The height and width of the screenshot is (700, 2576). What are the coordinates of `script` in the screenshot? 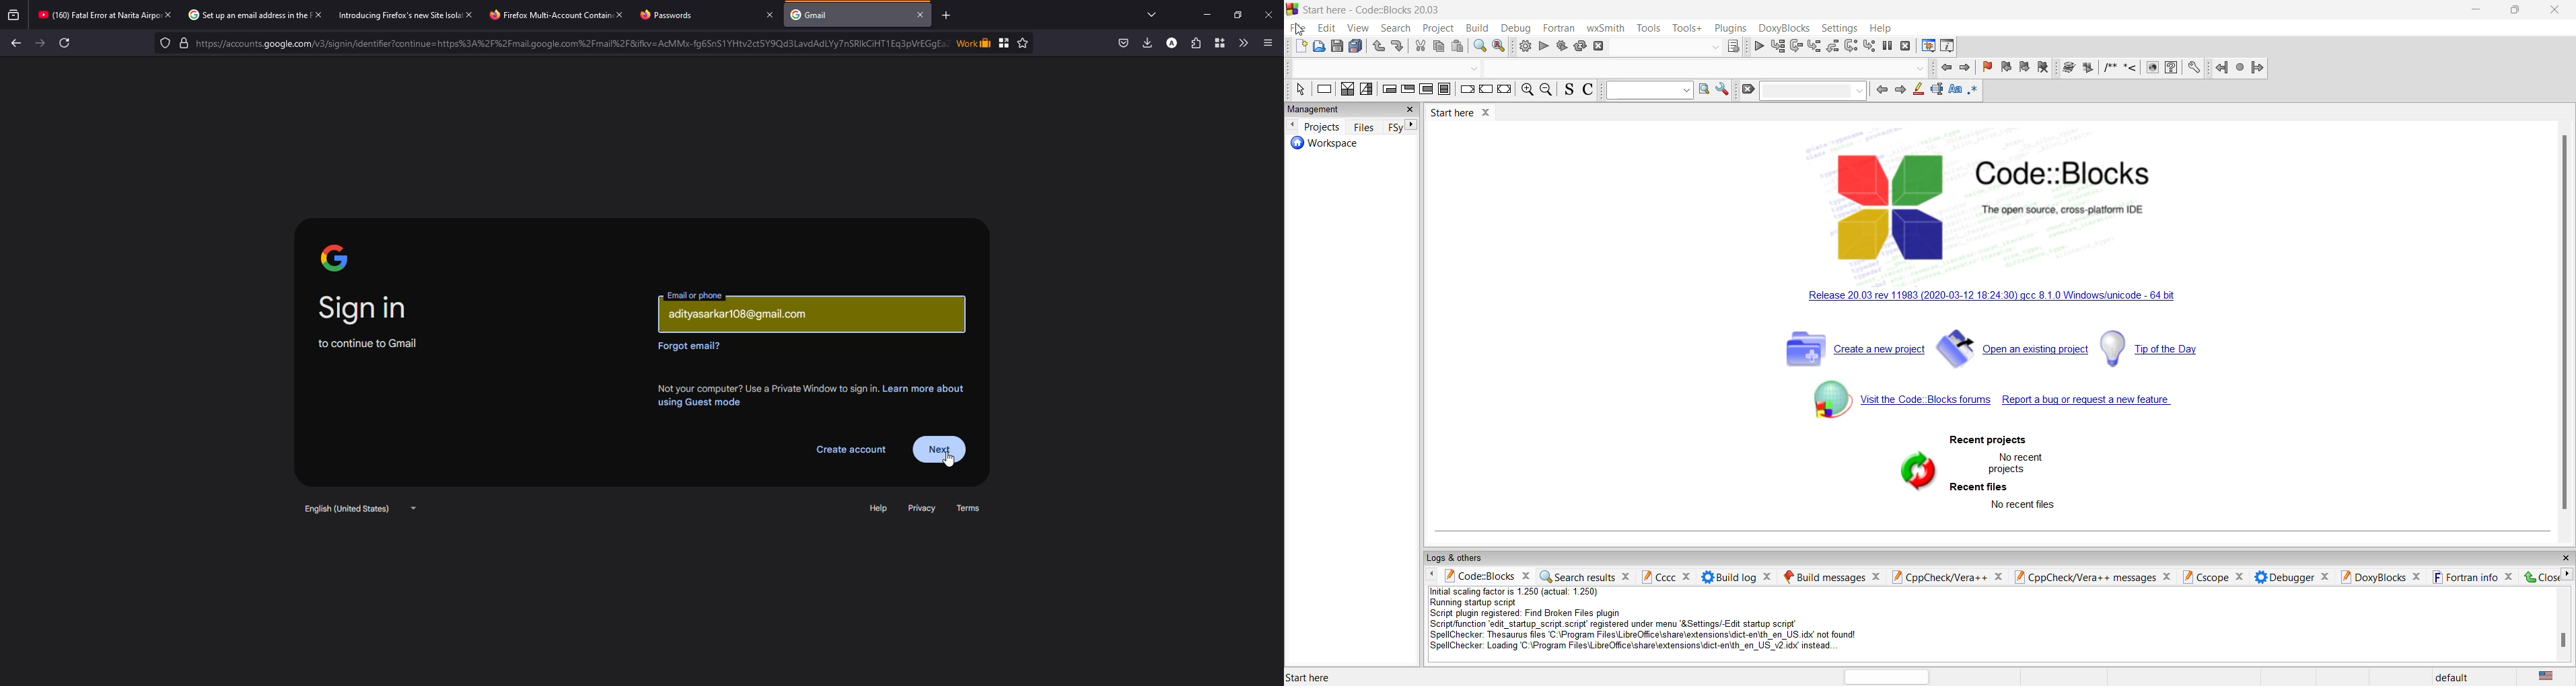 It's located at (1658, 620).